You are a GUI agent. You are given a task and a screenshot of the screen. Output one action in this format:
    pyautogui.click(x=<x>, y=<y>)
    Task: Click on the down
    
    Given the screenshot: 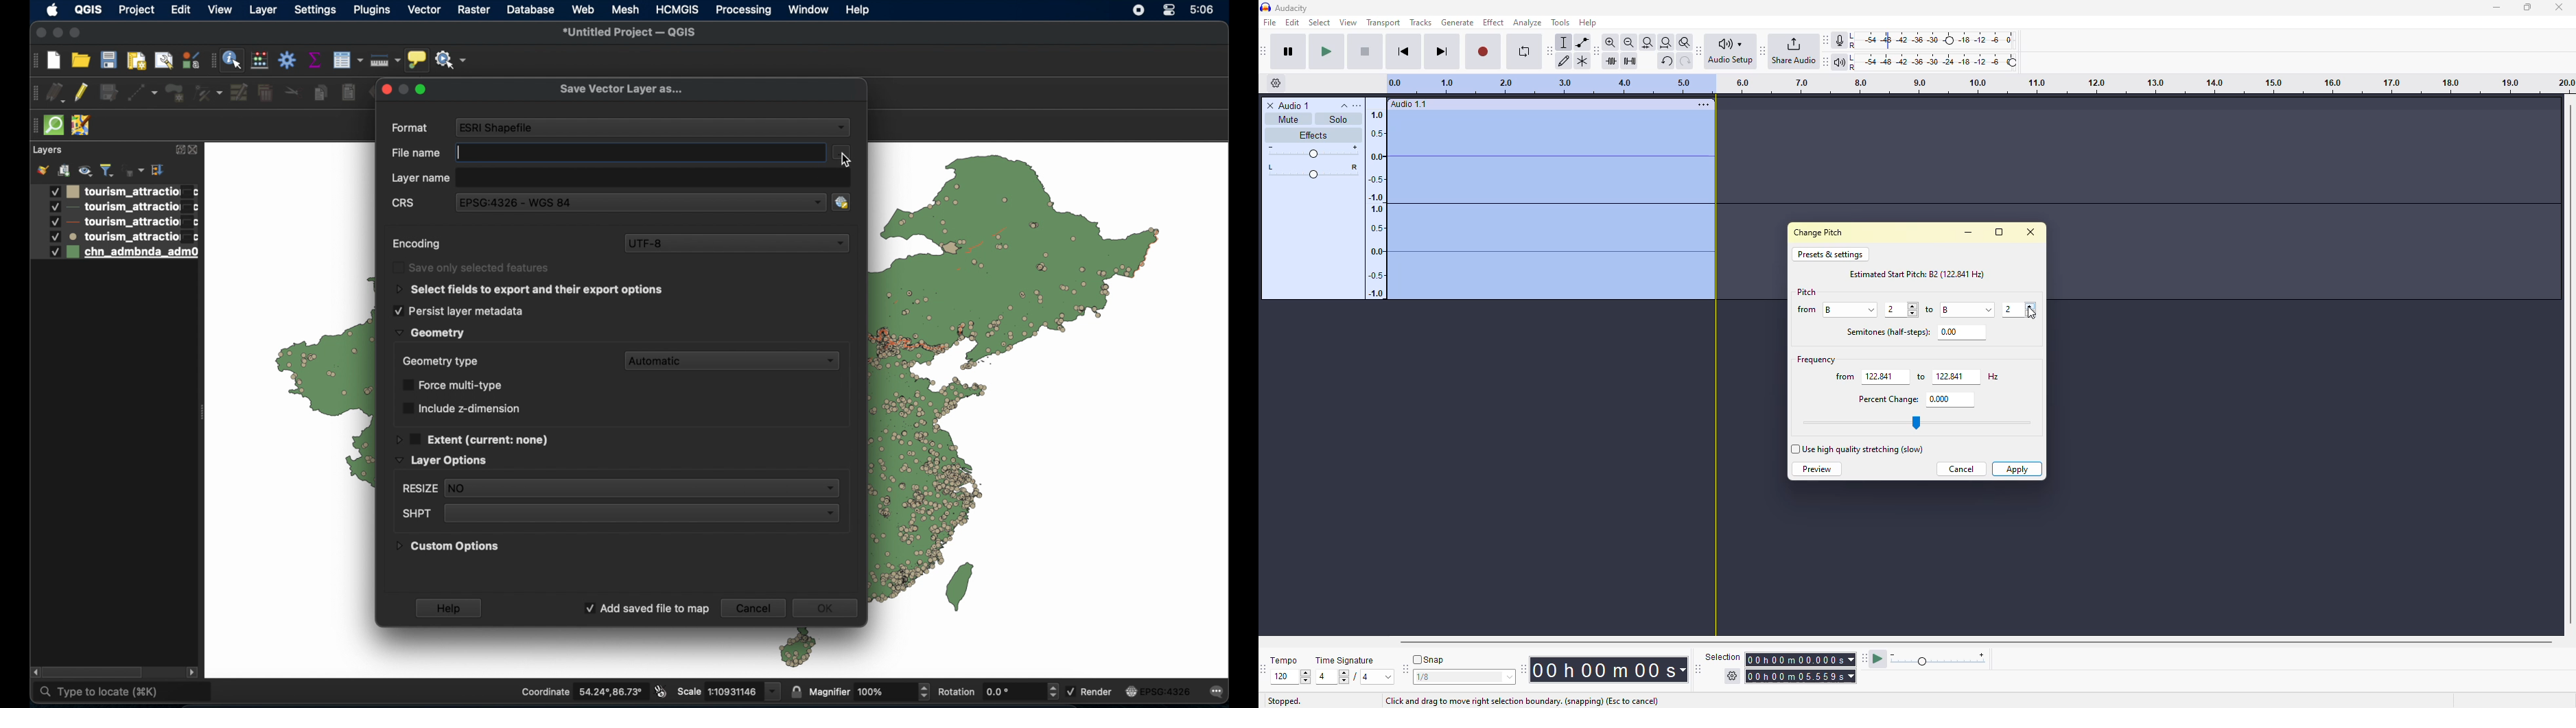 What is the action you would take?
    pyautogui.click(x=2031, y=313)
    